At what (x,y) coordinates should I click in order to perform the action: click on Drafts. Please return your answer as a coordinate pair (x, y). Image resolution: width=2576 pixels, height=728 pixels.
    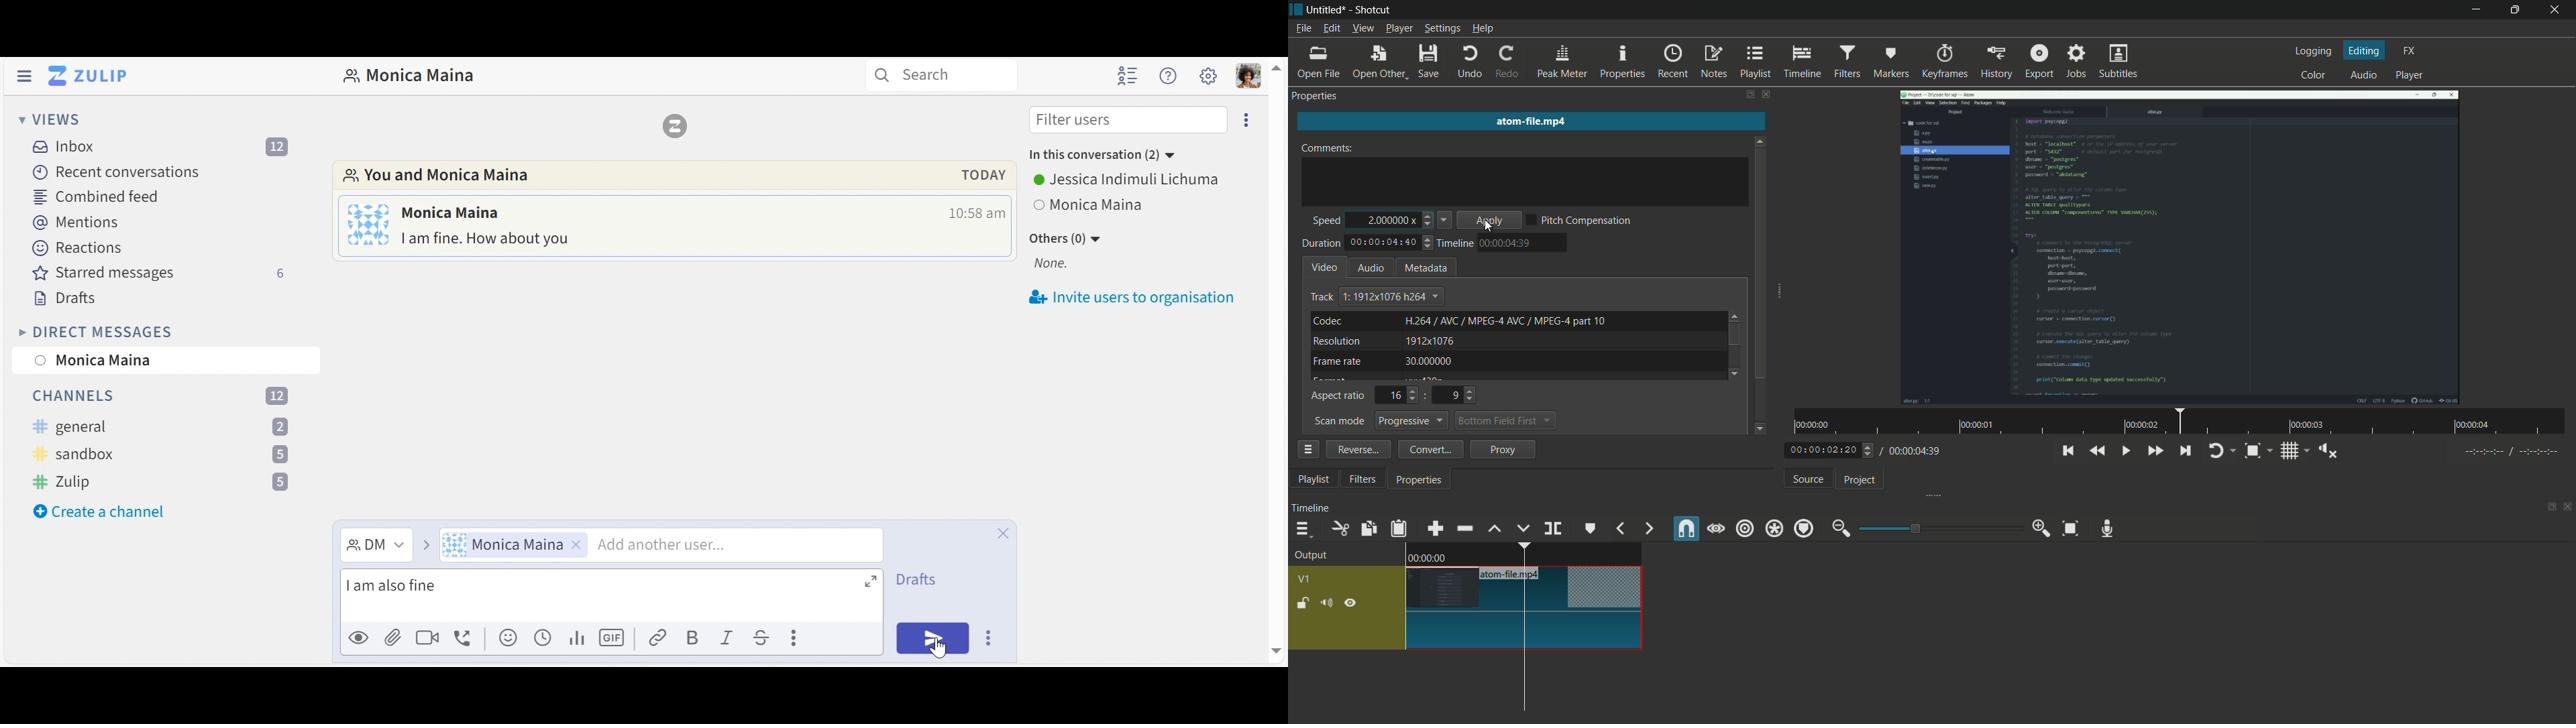
    Looking at the image, I should click on (66, 298).